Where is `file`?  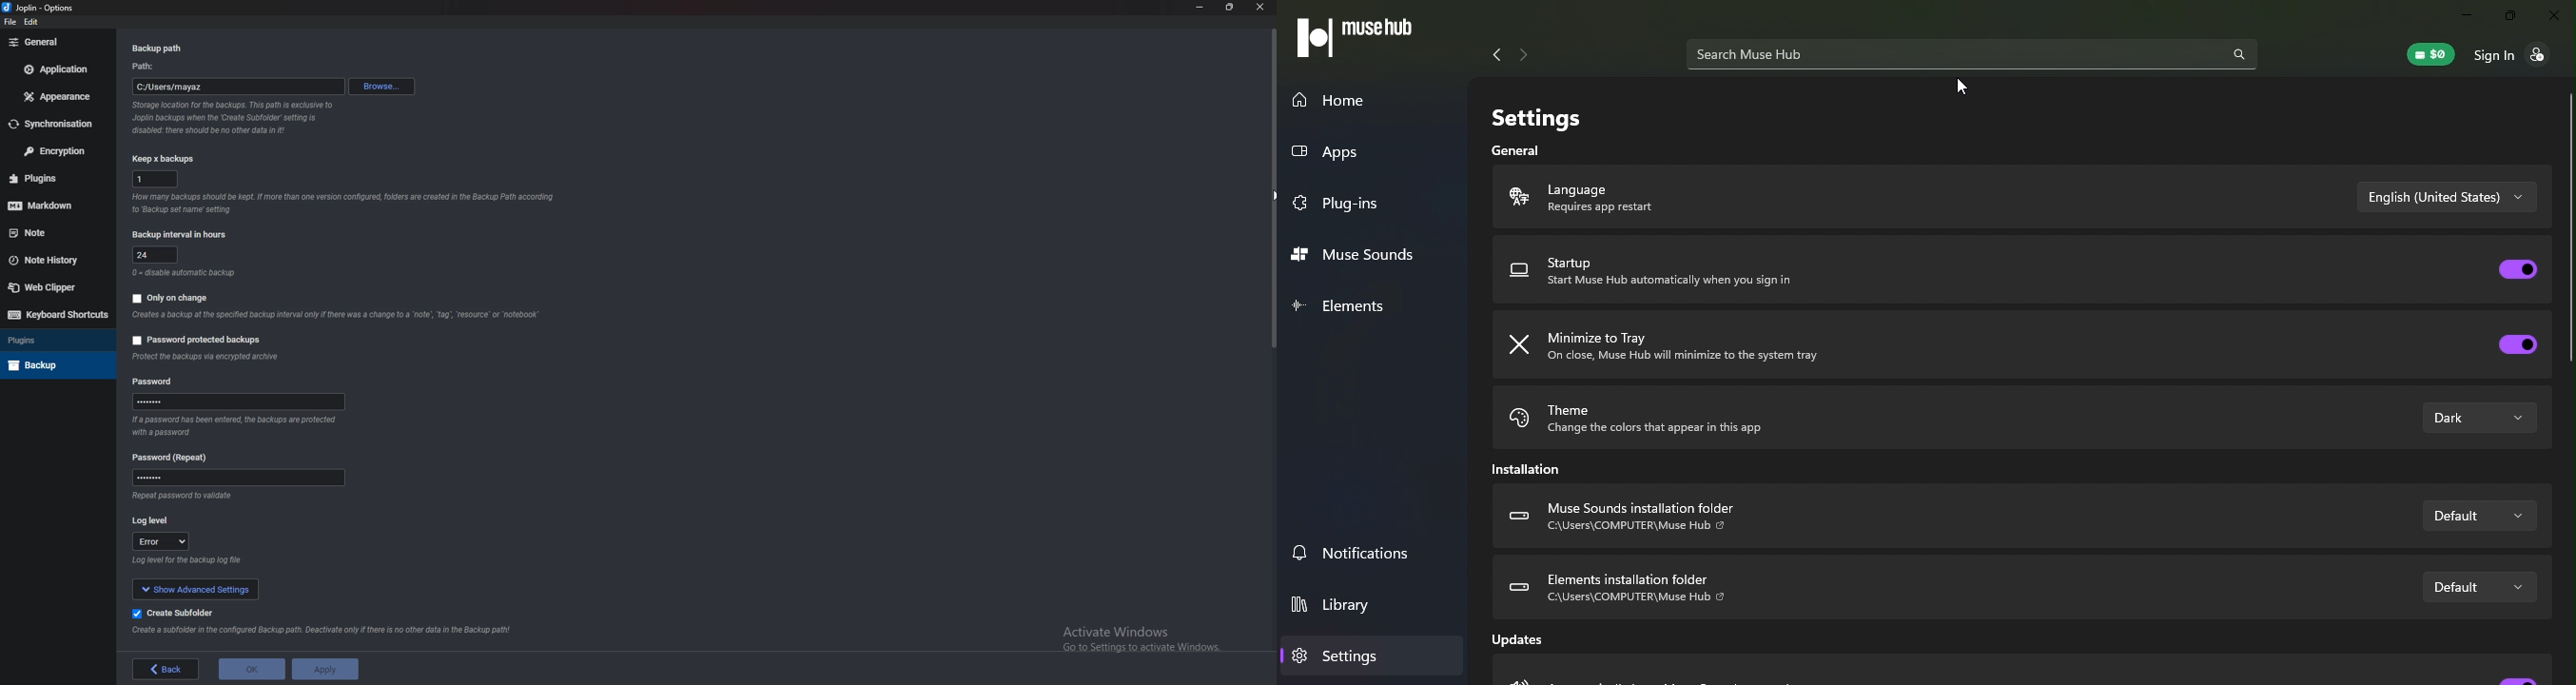
file is located at coordinates (11, 23).